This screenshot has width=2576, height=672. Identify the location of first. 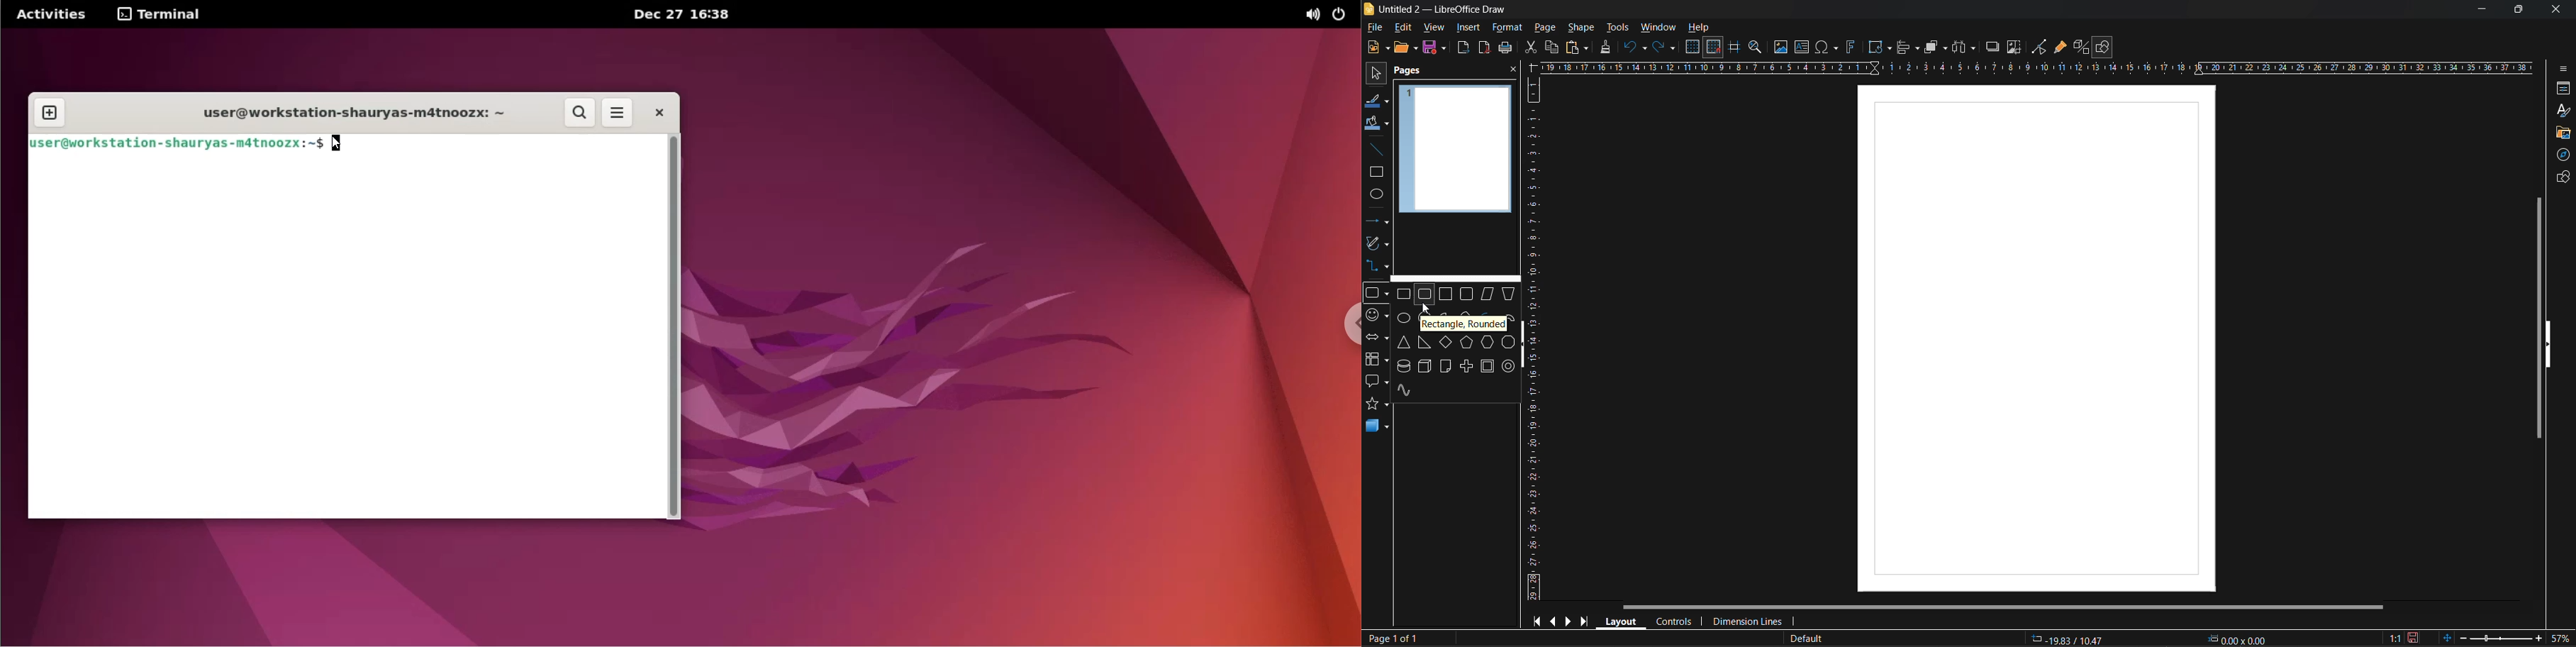
(1535, 620).